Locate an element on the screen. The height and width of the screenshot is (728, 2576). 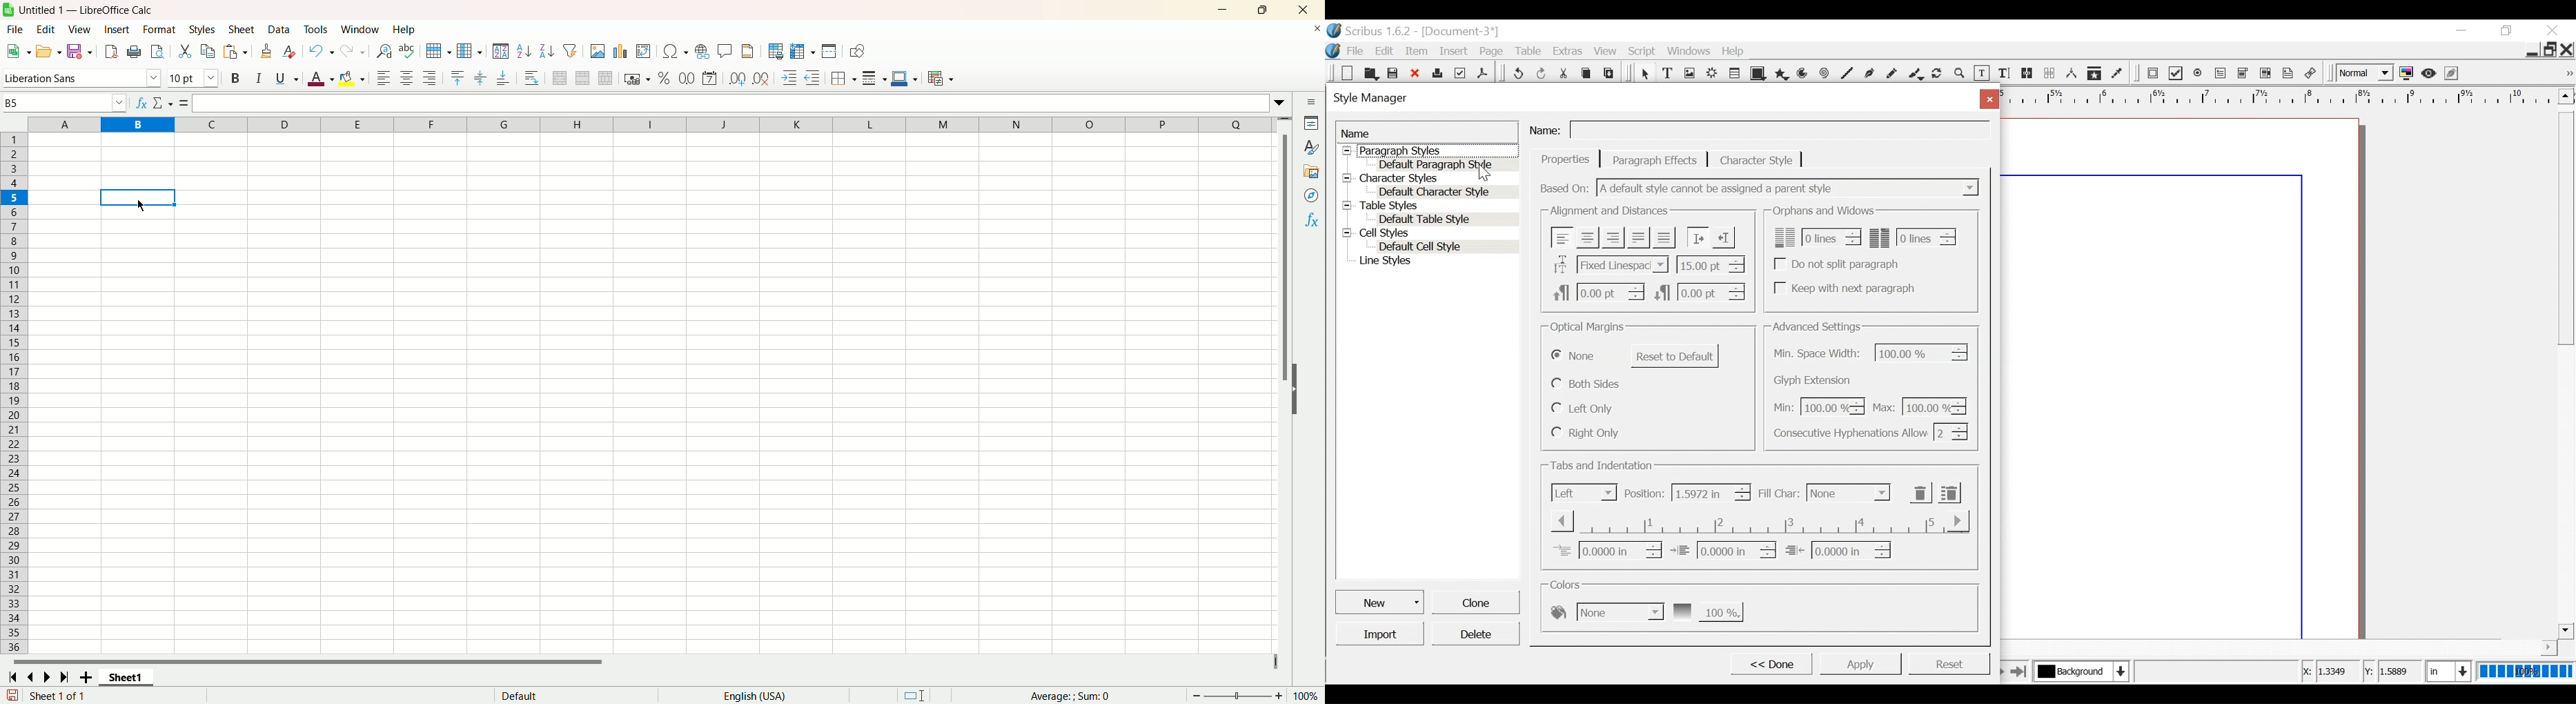
Table Styles is located at coordinates (1429, 207).